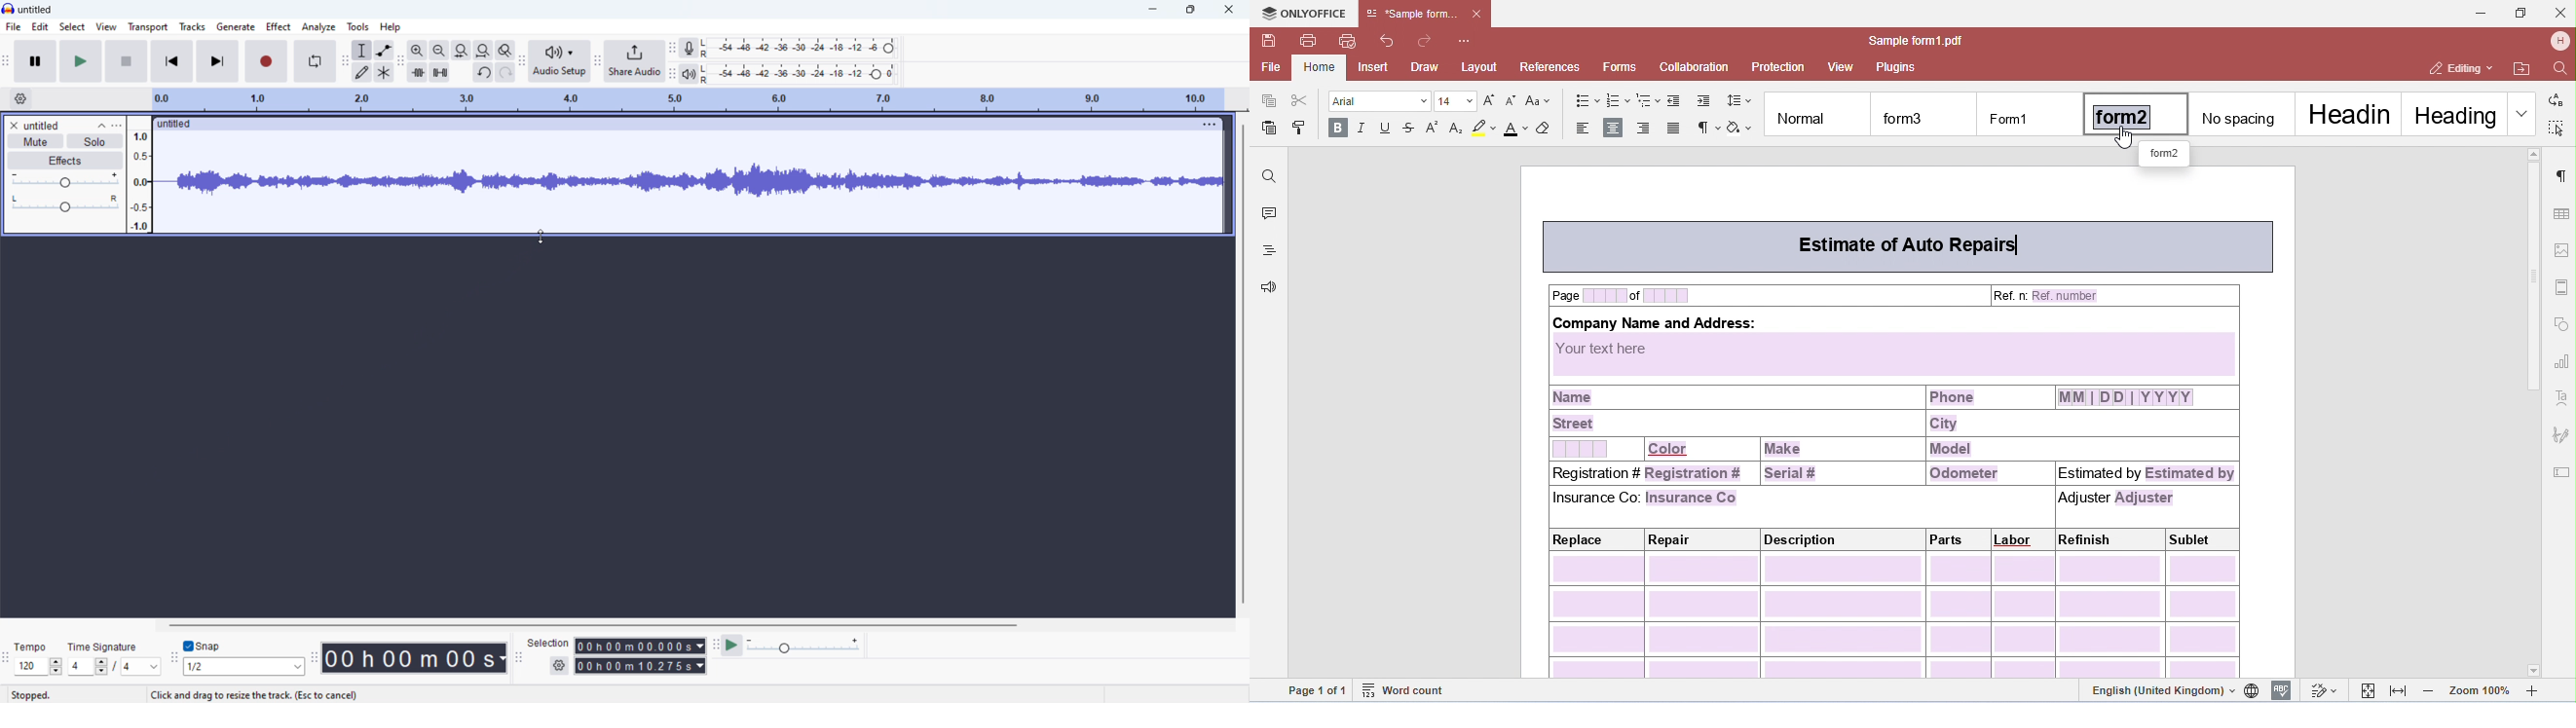  I want to click on audio setup, so click(559, 62).